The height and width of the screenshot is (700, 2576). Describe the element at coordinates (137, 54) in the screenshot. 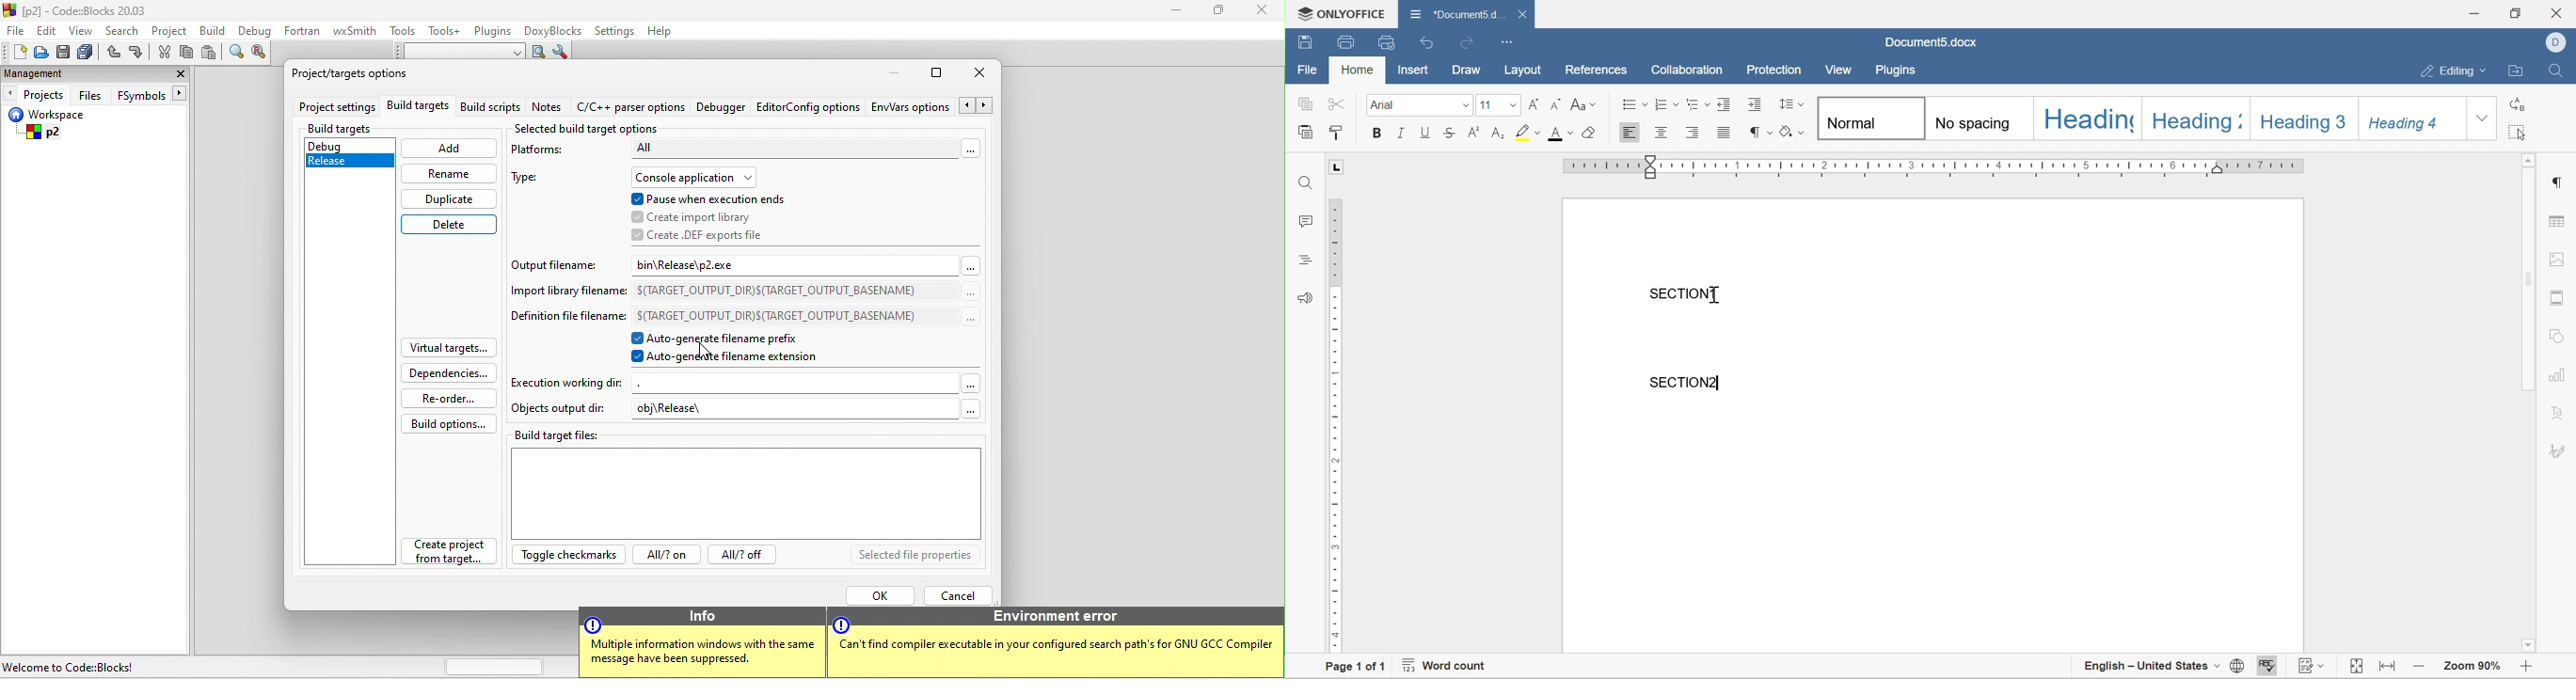

I see `redo` at that location.